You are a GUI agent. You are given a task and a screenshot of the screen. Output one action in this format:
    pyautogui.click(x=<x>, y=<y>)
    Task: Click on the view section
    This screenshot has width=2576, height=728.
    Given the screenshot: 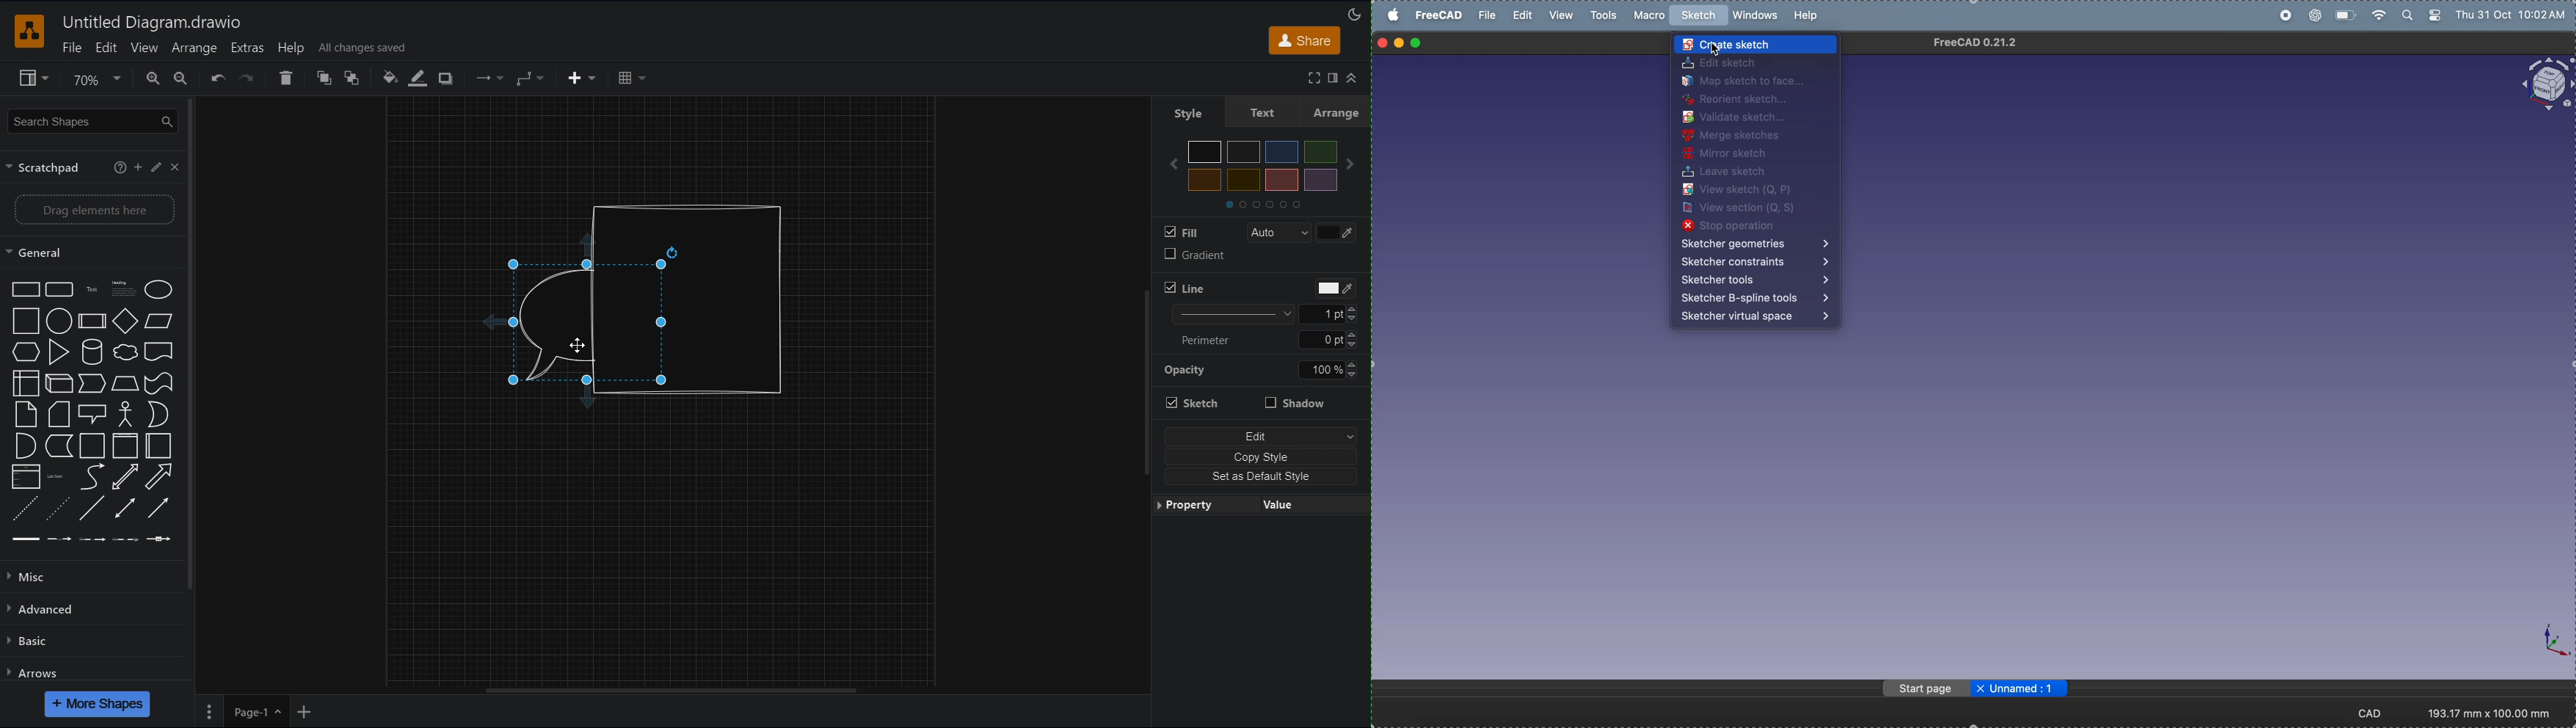 What is the action you would take?
    pyautogui.click(x=1741, y=209)
    